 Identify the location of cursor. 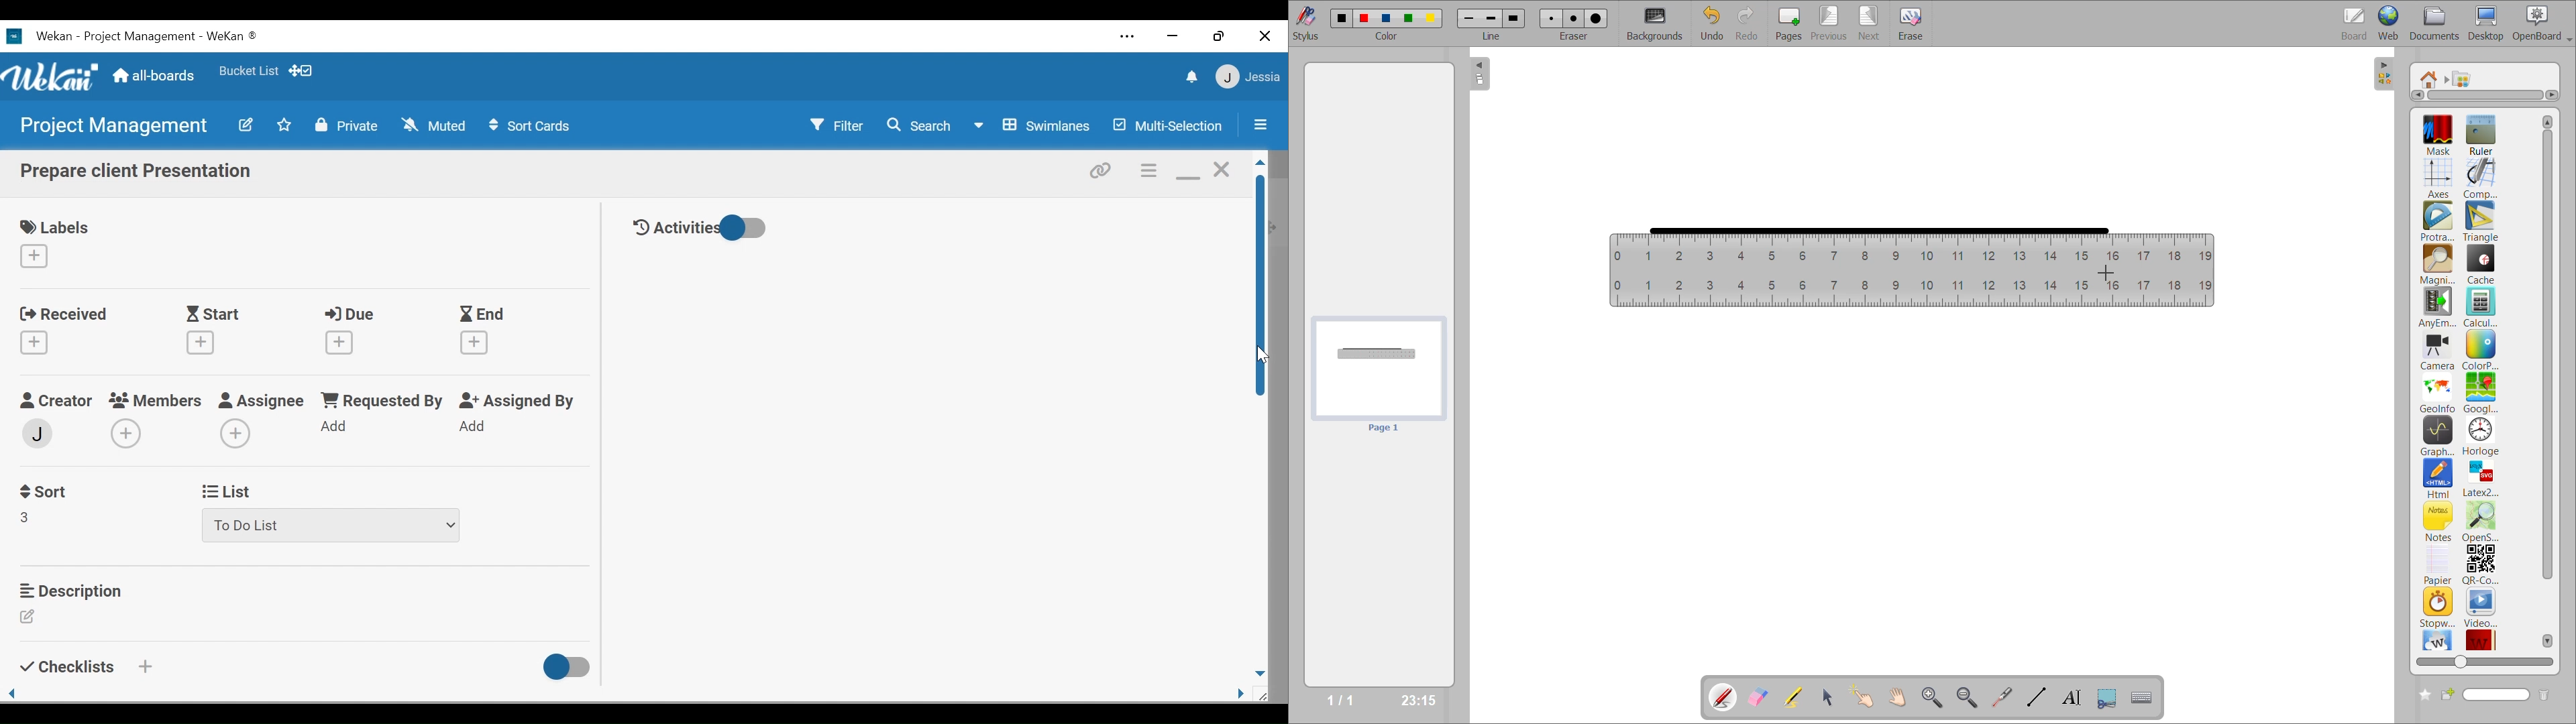
(1260, 355).